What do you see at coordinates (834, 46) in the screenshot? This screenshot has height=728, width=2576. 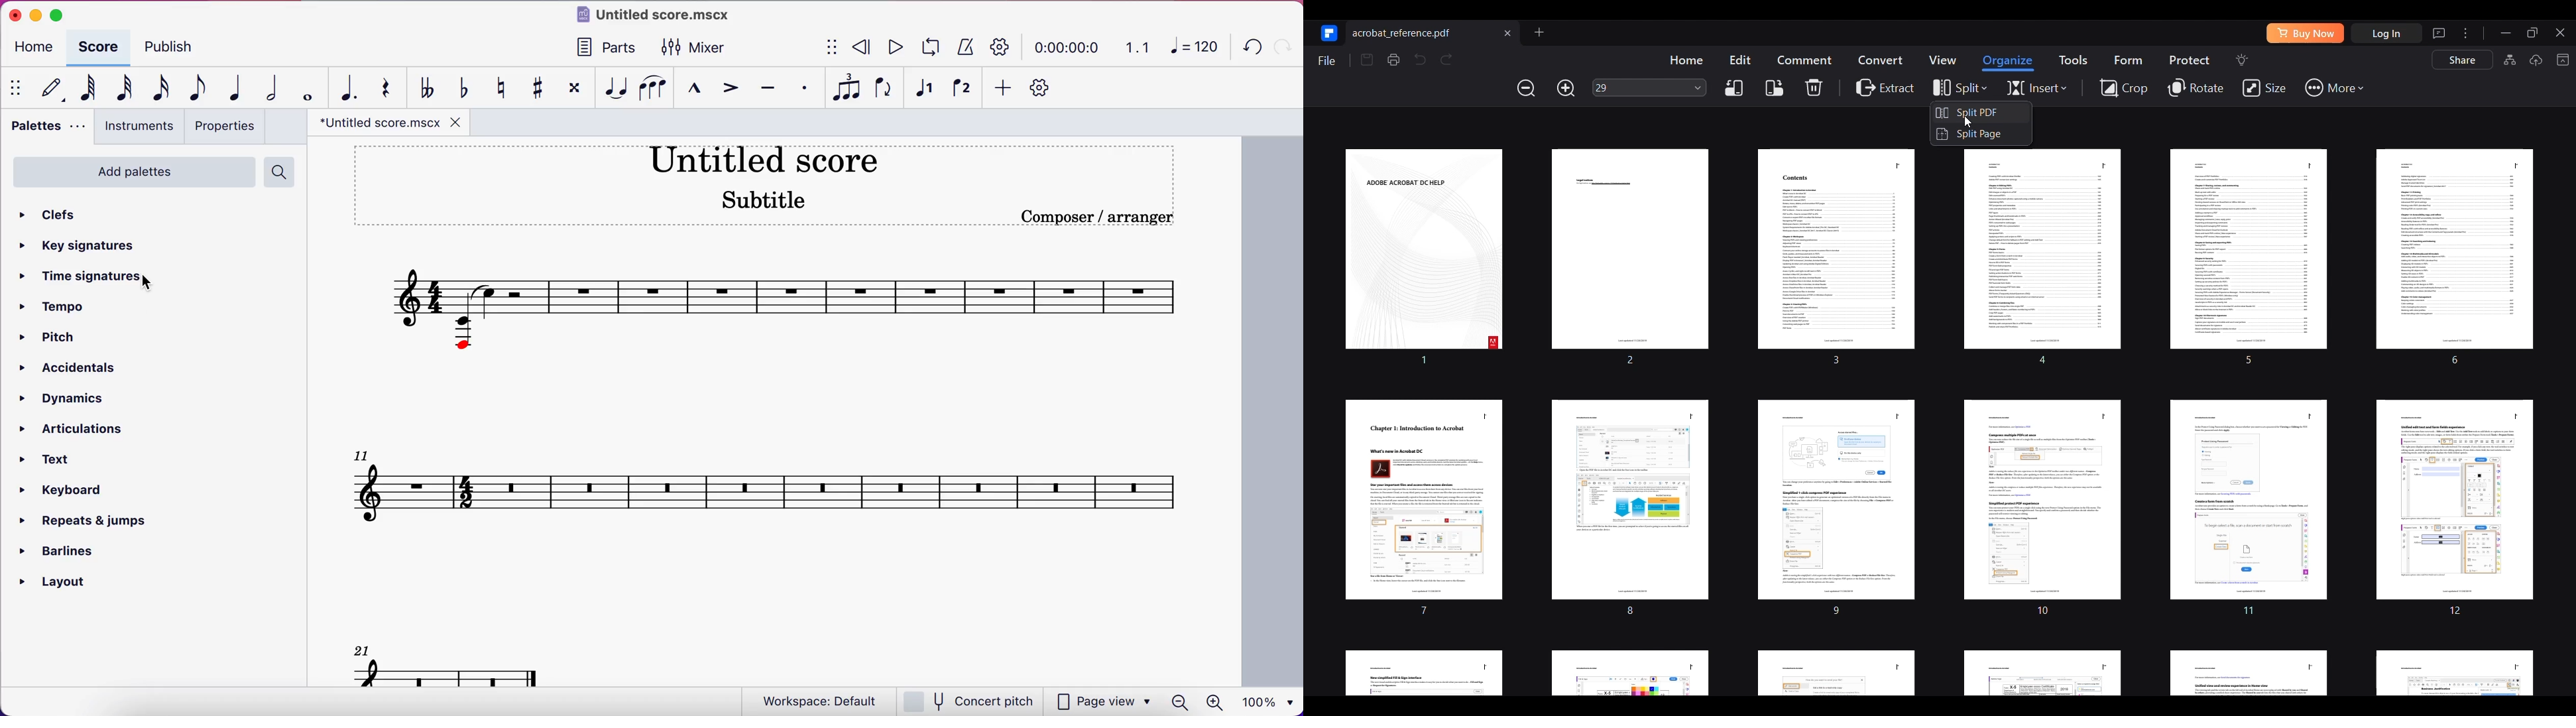 I see `show/hide` at bounding box center [834, 46].